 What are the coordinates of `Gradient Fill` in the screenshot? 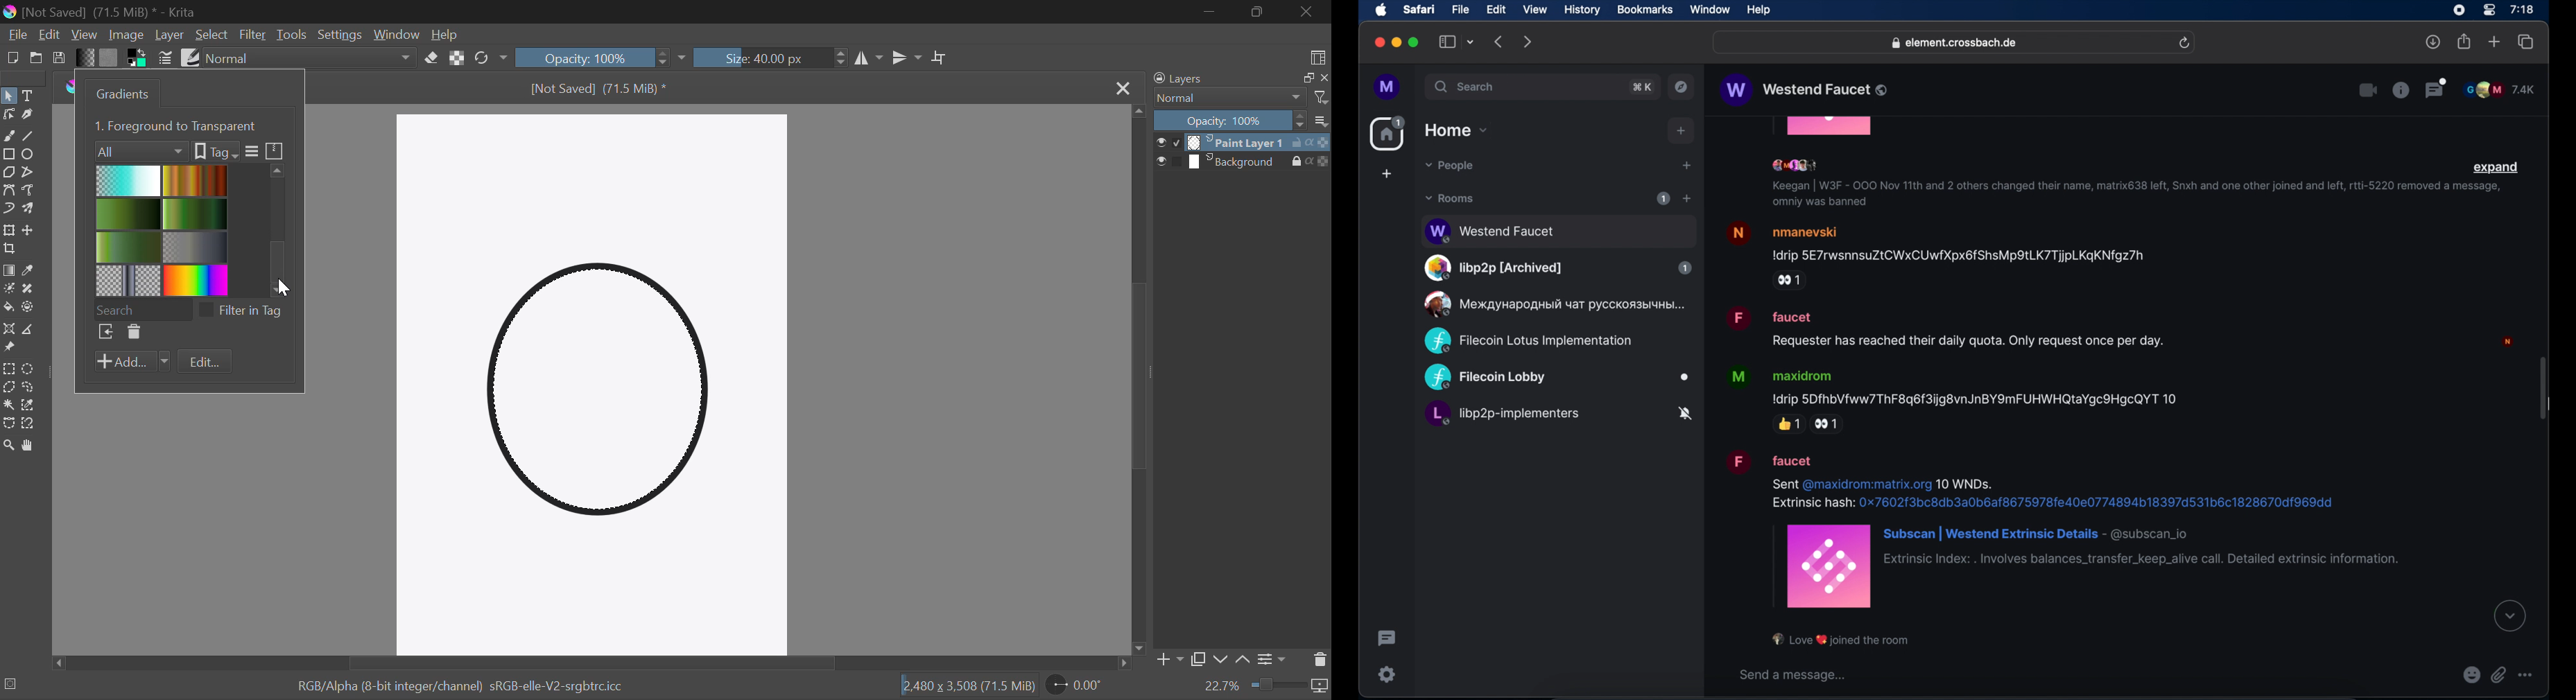 It's located at (9, 271).